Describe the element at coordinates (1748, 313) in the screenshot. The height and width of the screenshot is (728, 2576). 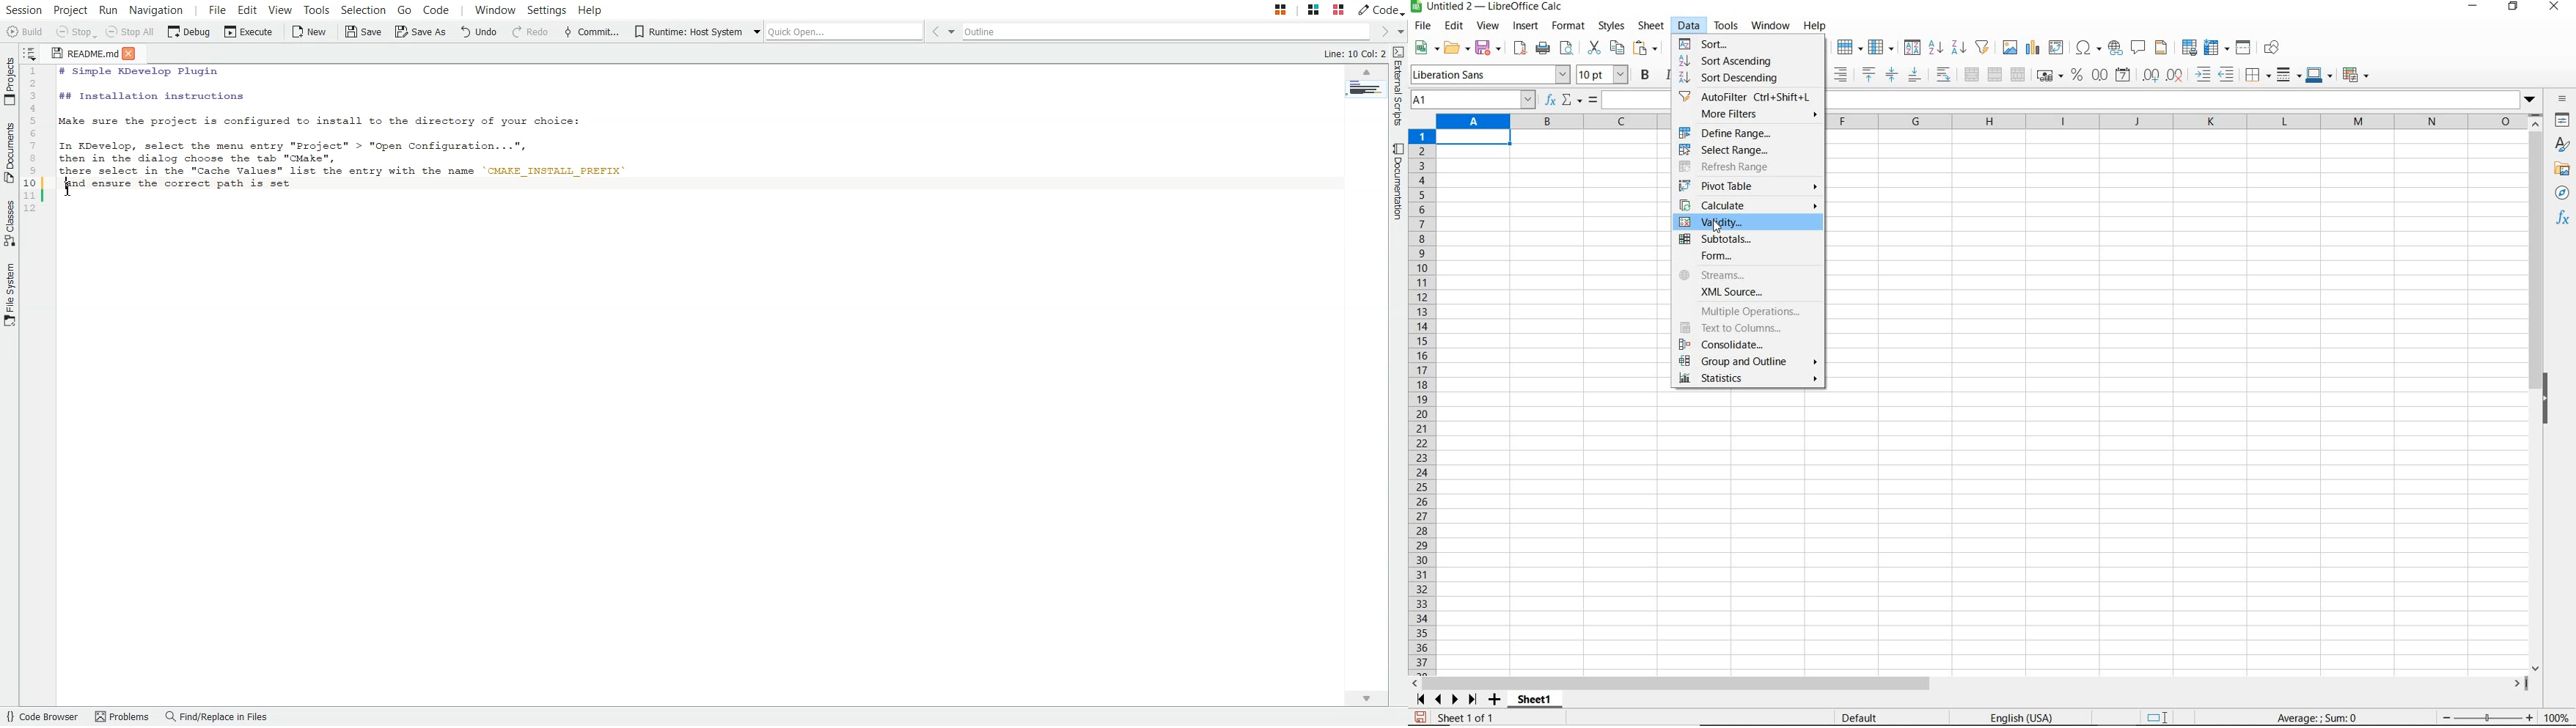
I see `multiple operations` at that location.